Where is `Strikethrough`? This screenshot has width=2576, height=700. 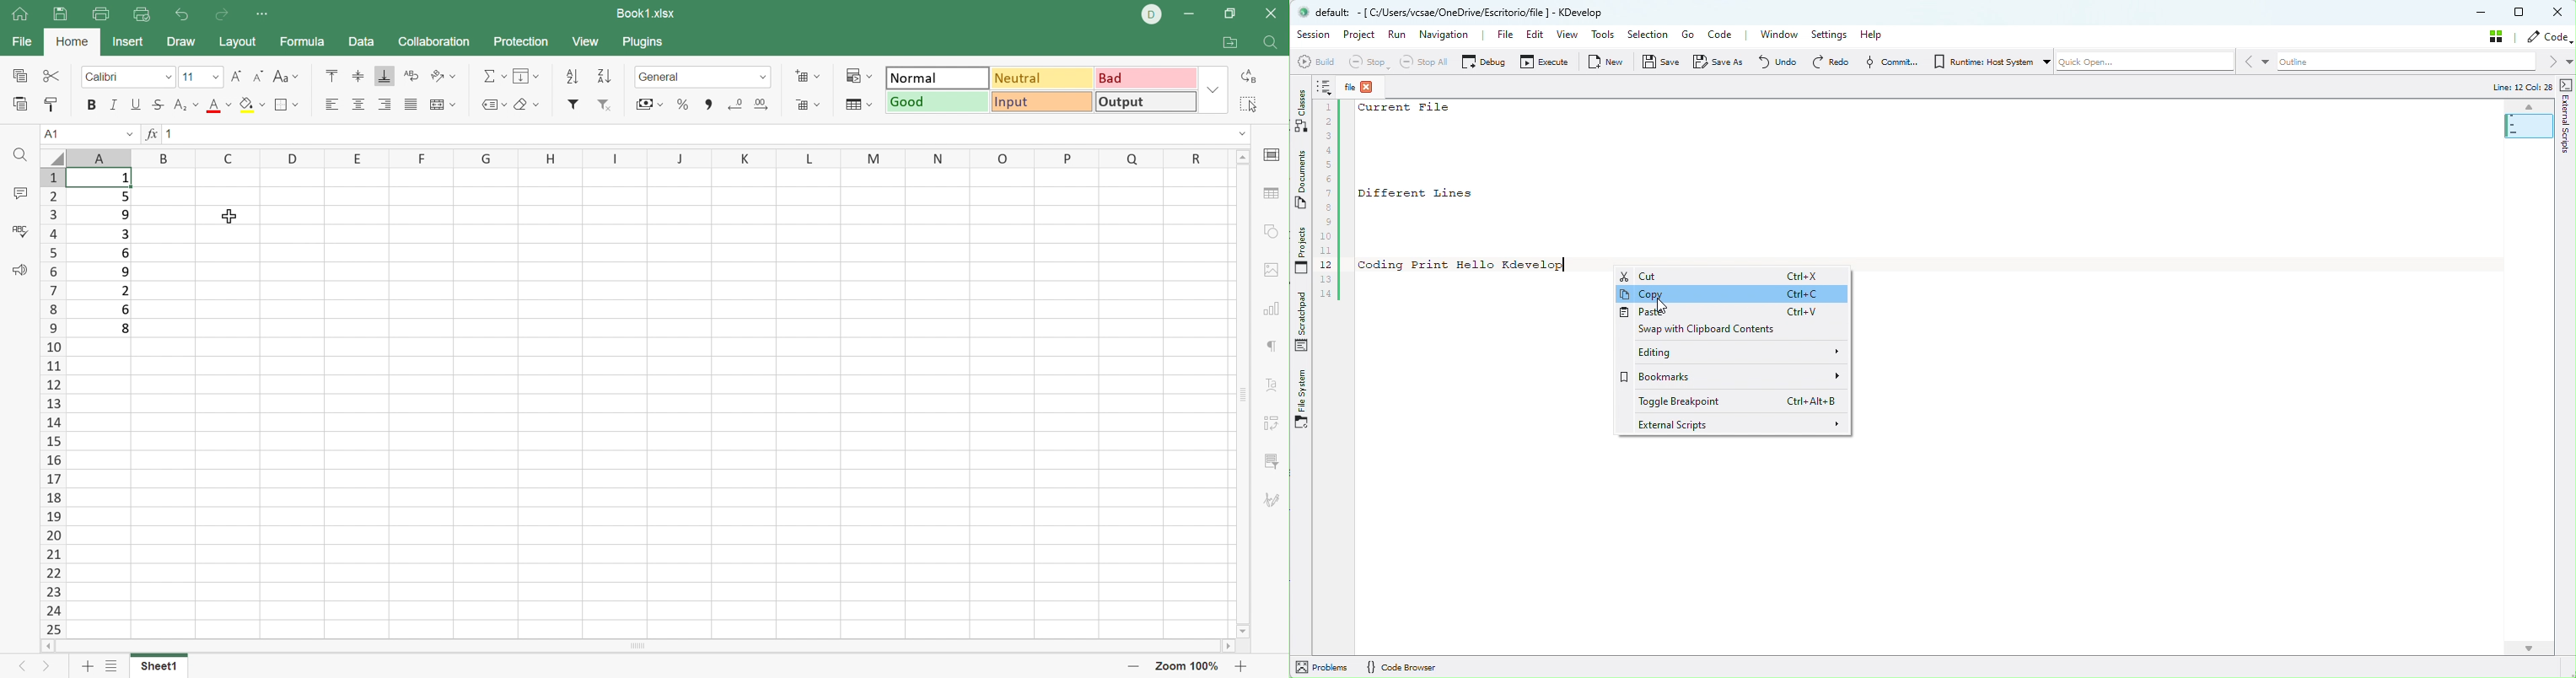 Strikethrough is located at coordinates (159, 105).